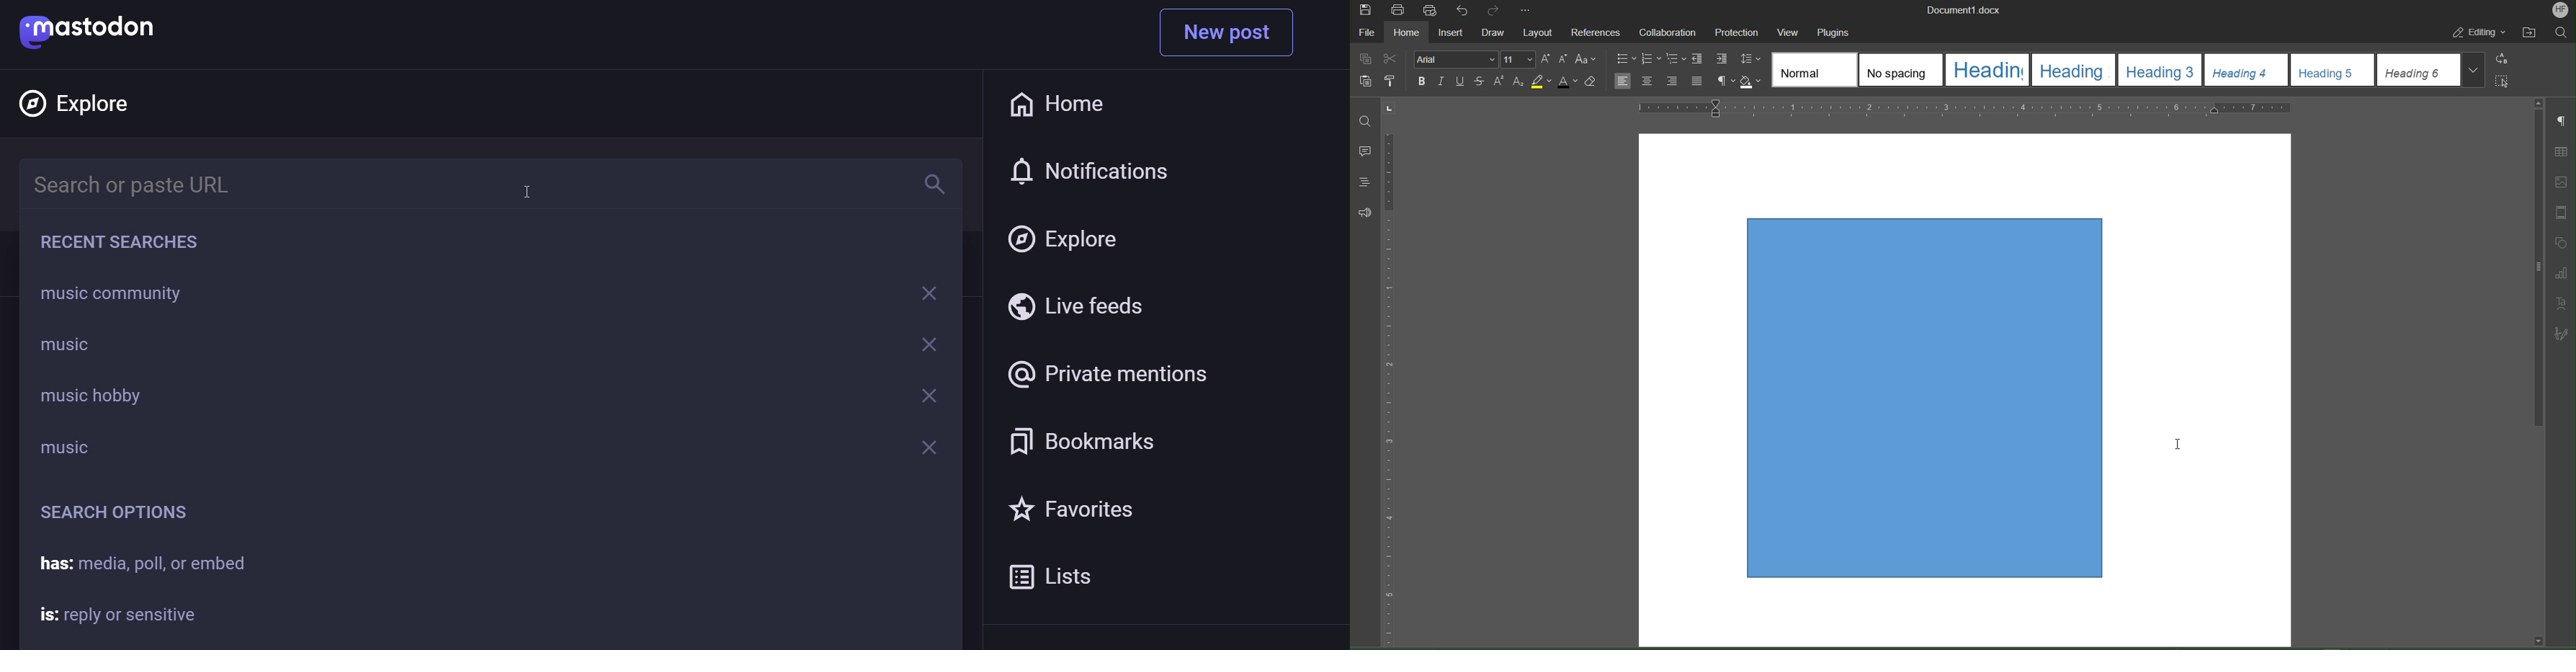 The height and width of the screenshot is (672, 2576). What do you see at coordinates (128, 614) in the screenshot?
I see `is` at bounding box center [128, 614].